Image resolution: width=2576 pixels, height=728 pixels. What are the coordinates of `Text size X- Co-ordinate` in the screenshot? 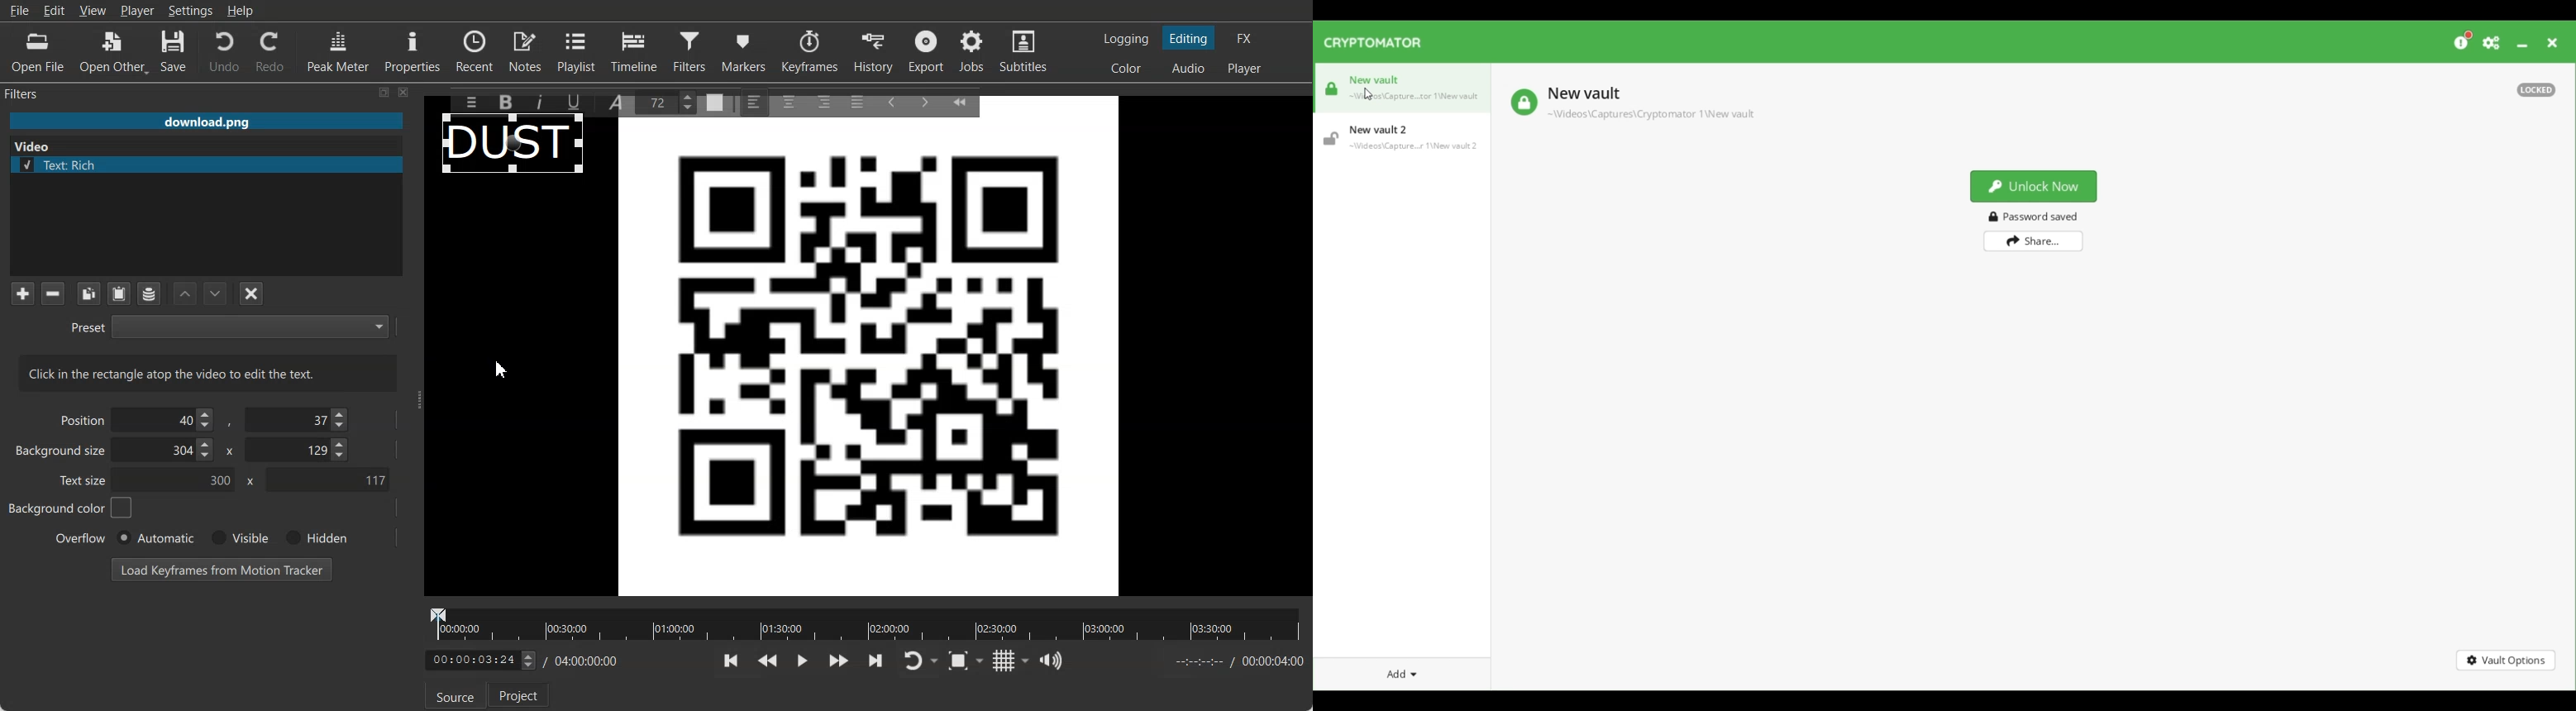 It's located at (179, 481).